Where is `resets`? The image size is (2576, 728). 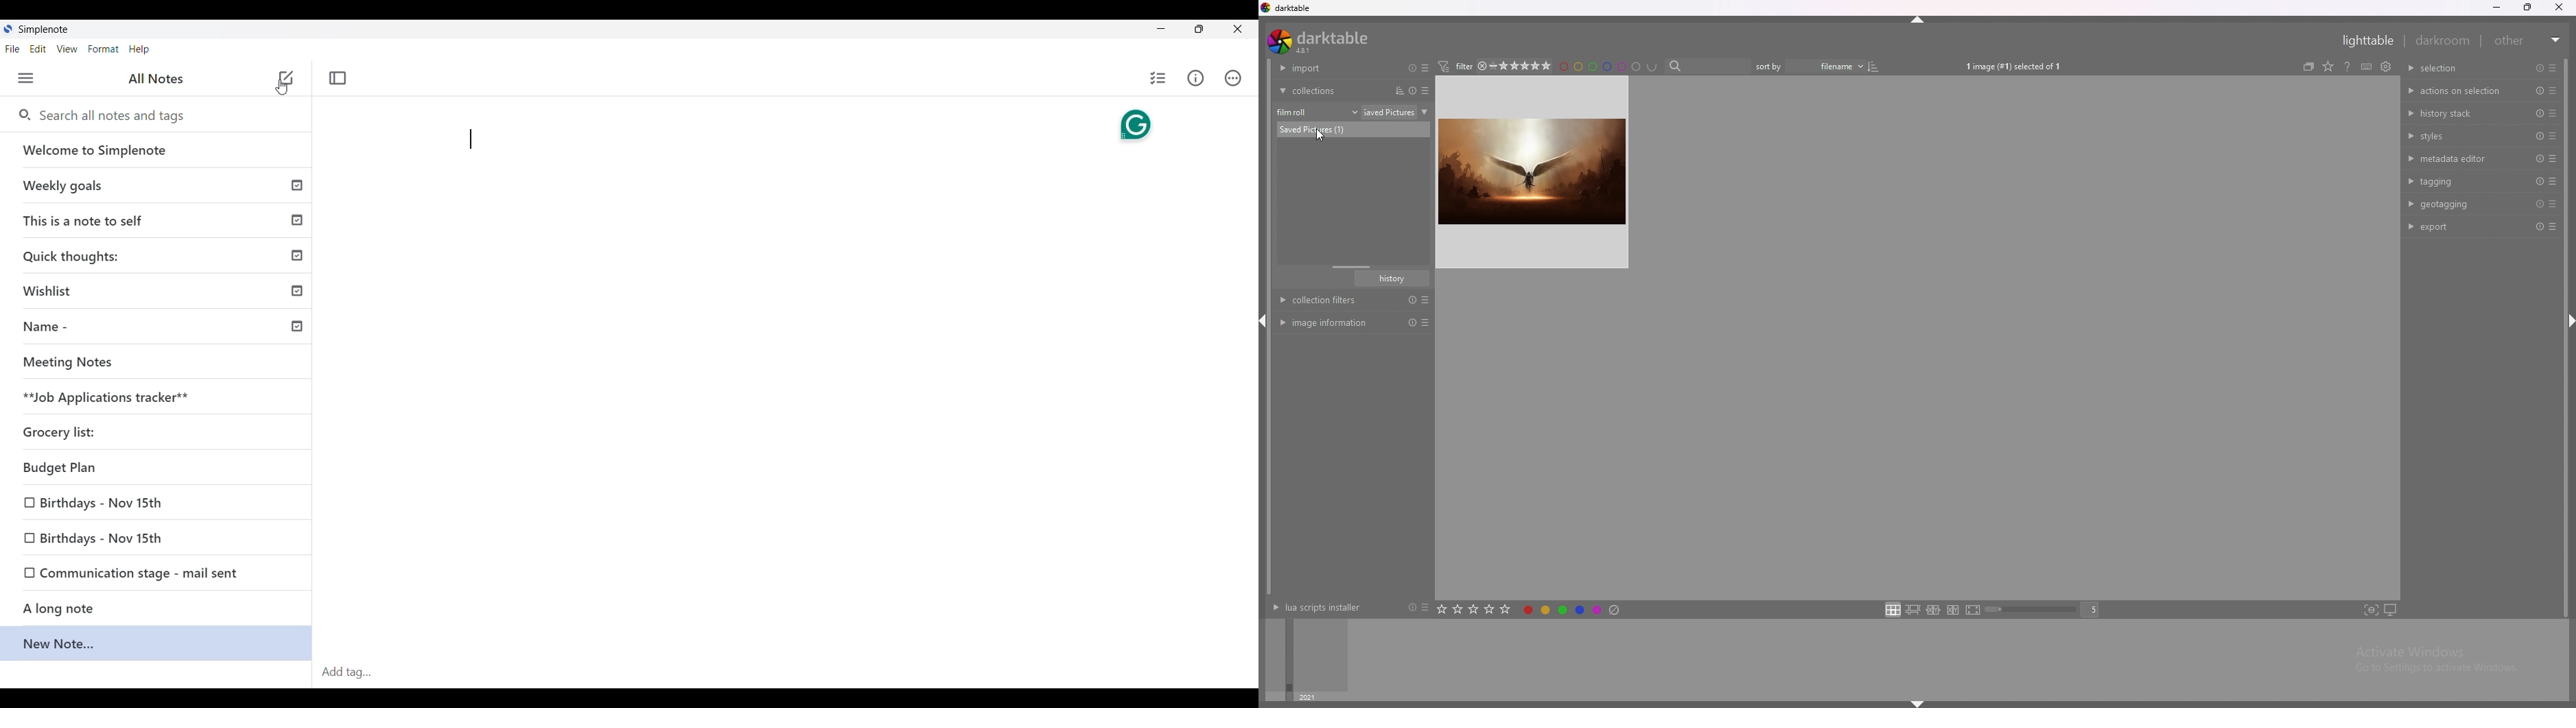
resets is located at coordinates (1409, 67).